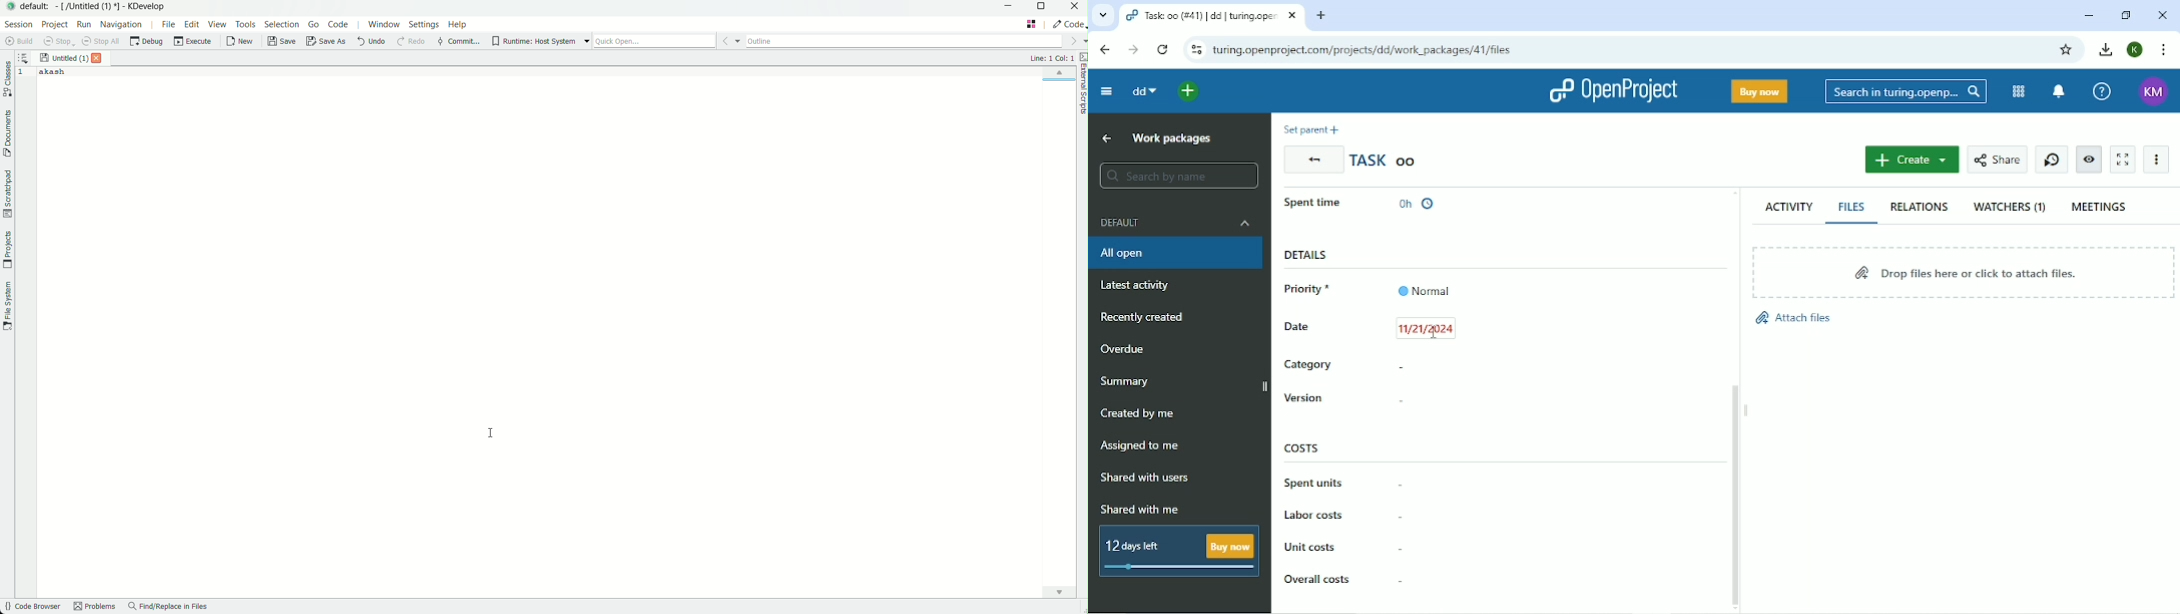 The width and height of the screenshot is (2184, 616). I want to click on Shared with users, so click(1145, 479).